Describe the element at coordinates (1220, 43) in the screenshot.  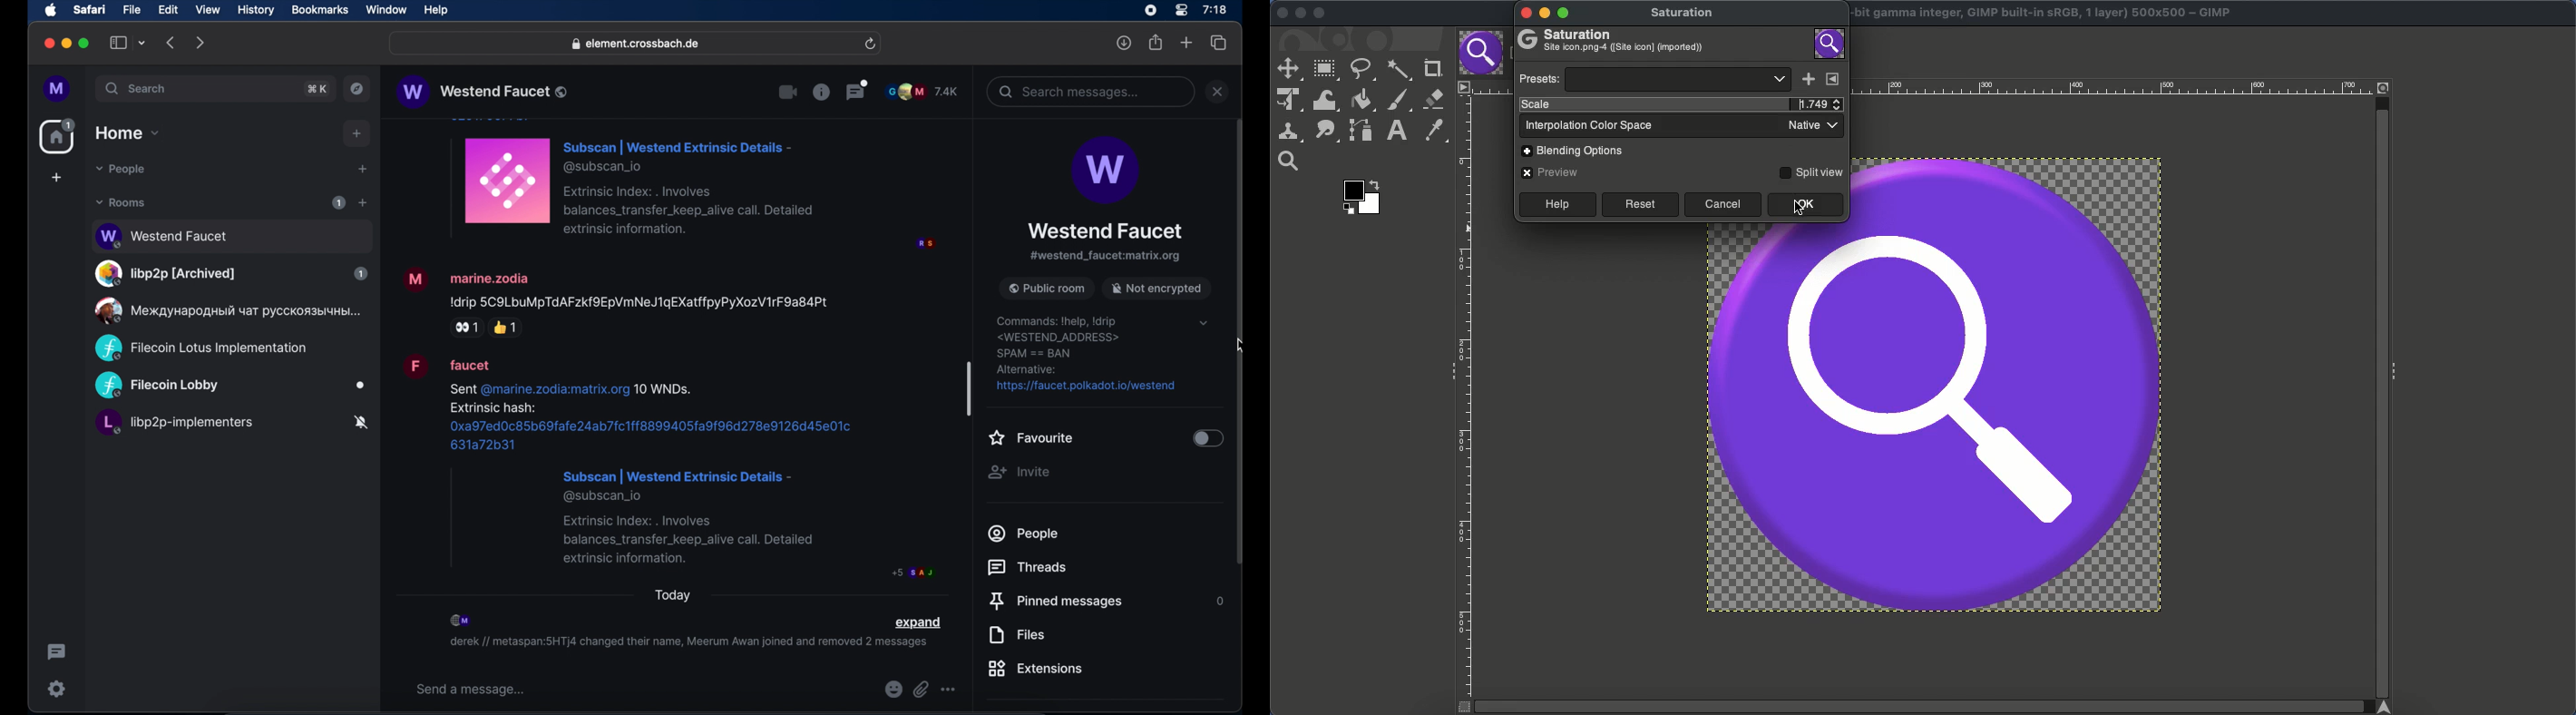
I see `show tab overview` at that location.